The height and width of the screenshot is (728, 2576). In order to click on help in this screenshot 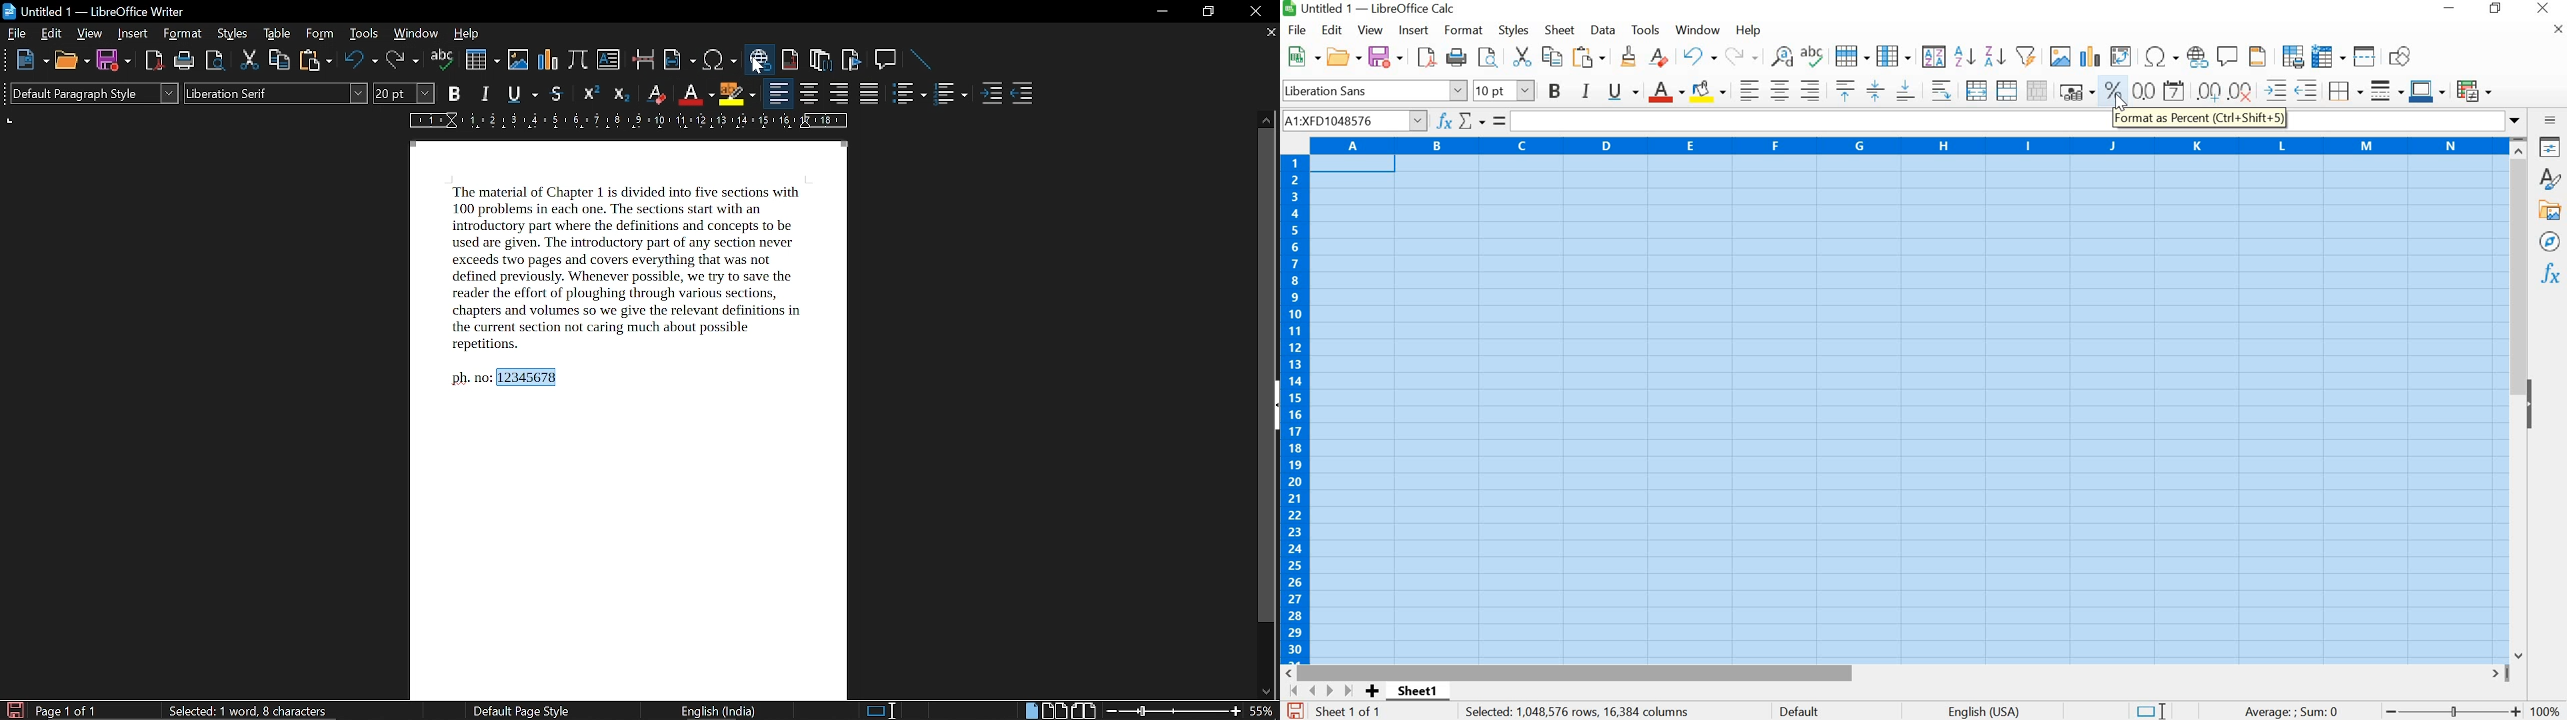, I will do `click(466, 36)`.